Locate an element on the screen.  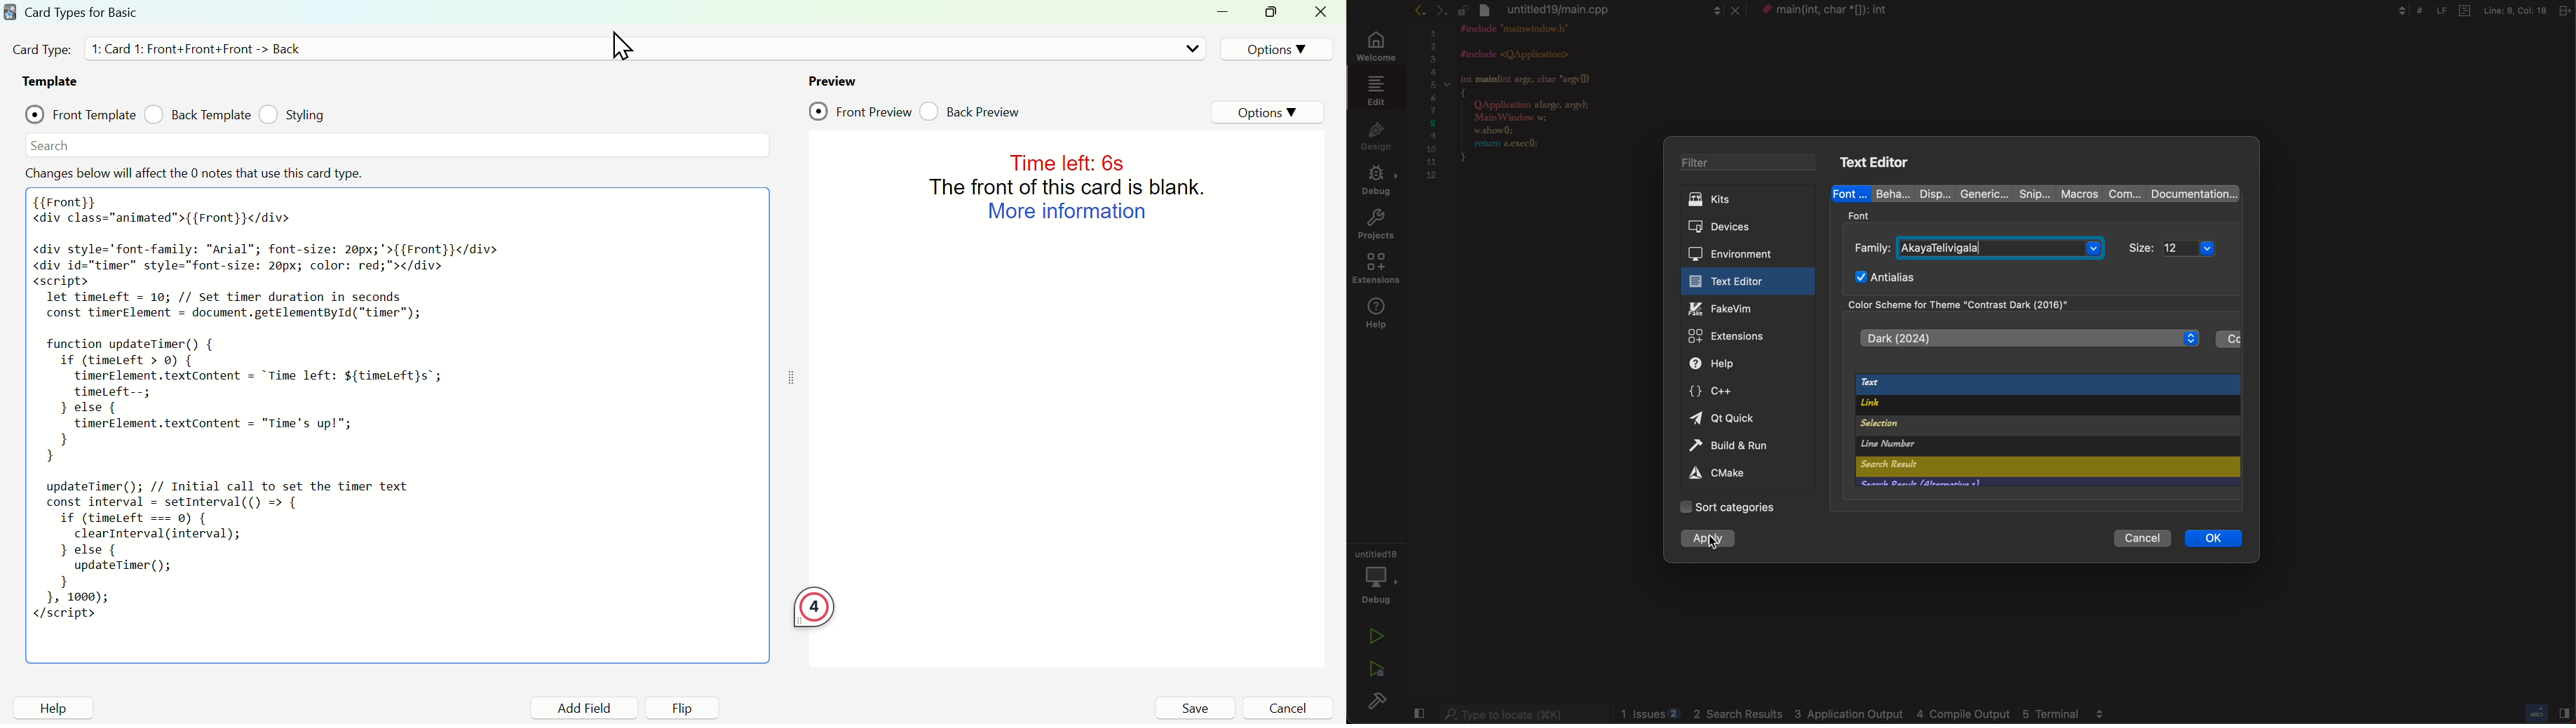
Back Template is located at coordinates (197, 114).